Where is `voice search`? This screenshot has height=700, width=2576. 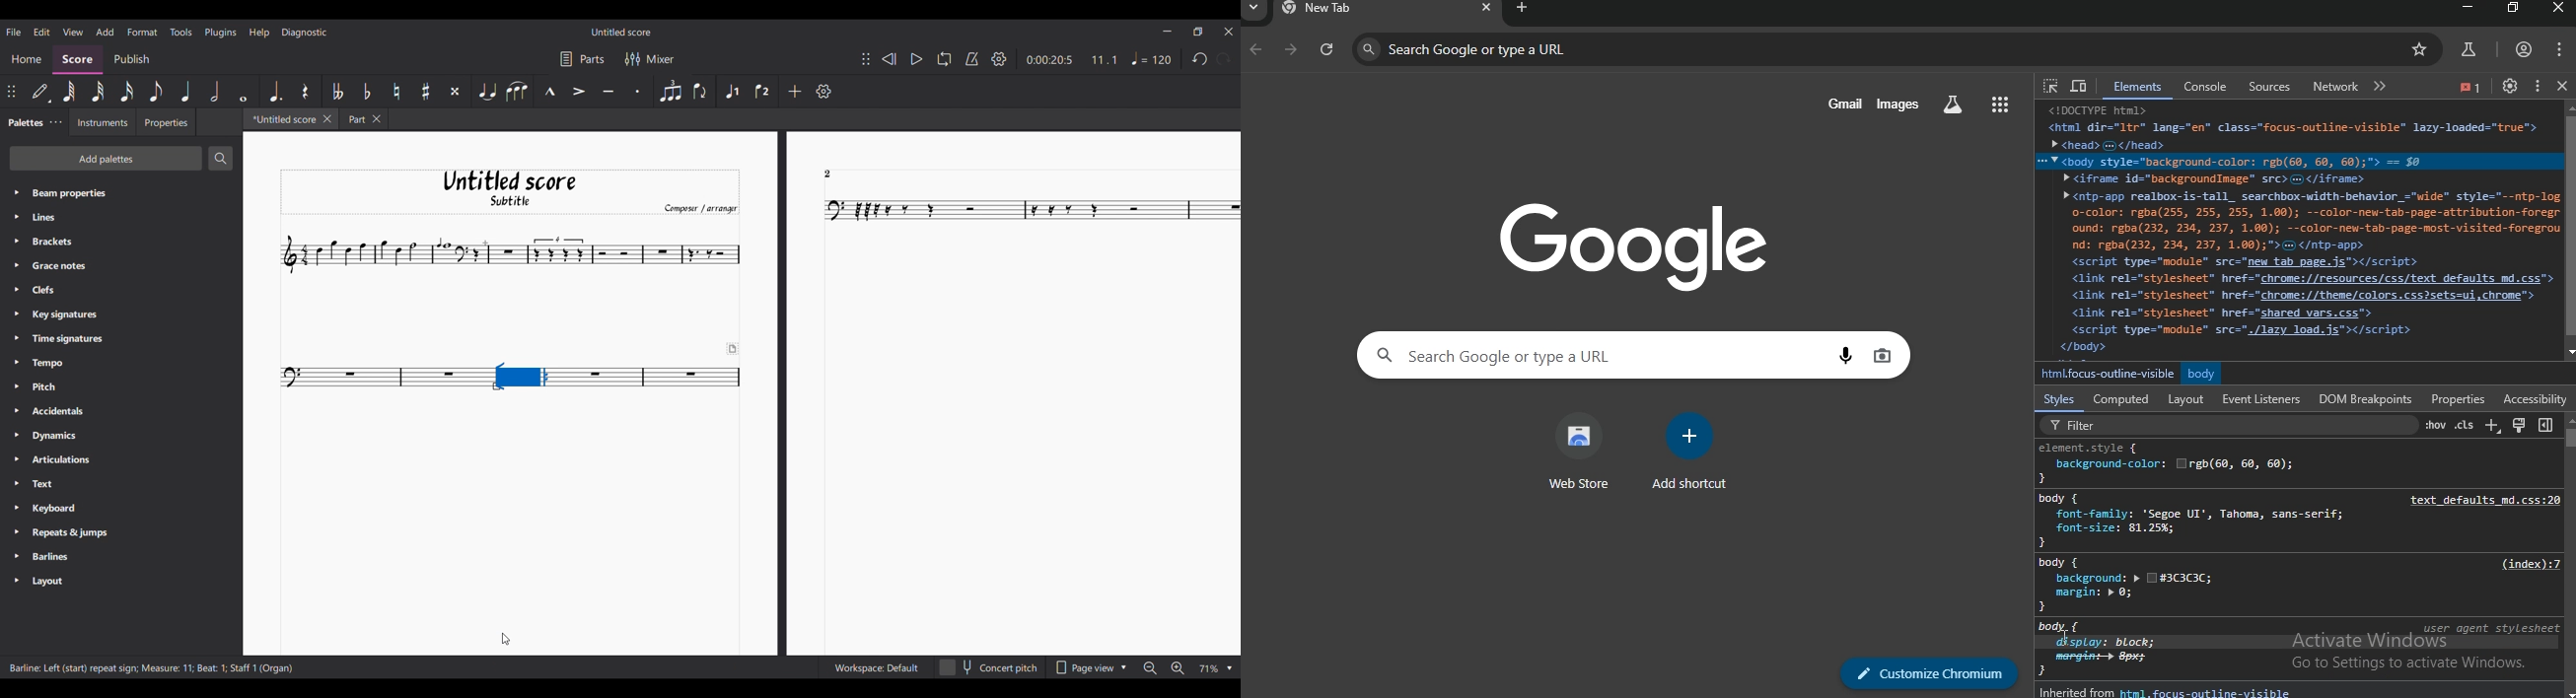
voice search is located at coordinates (1850, 356).